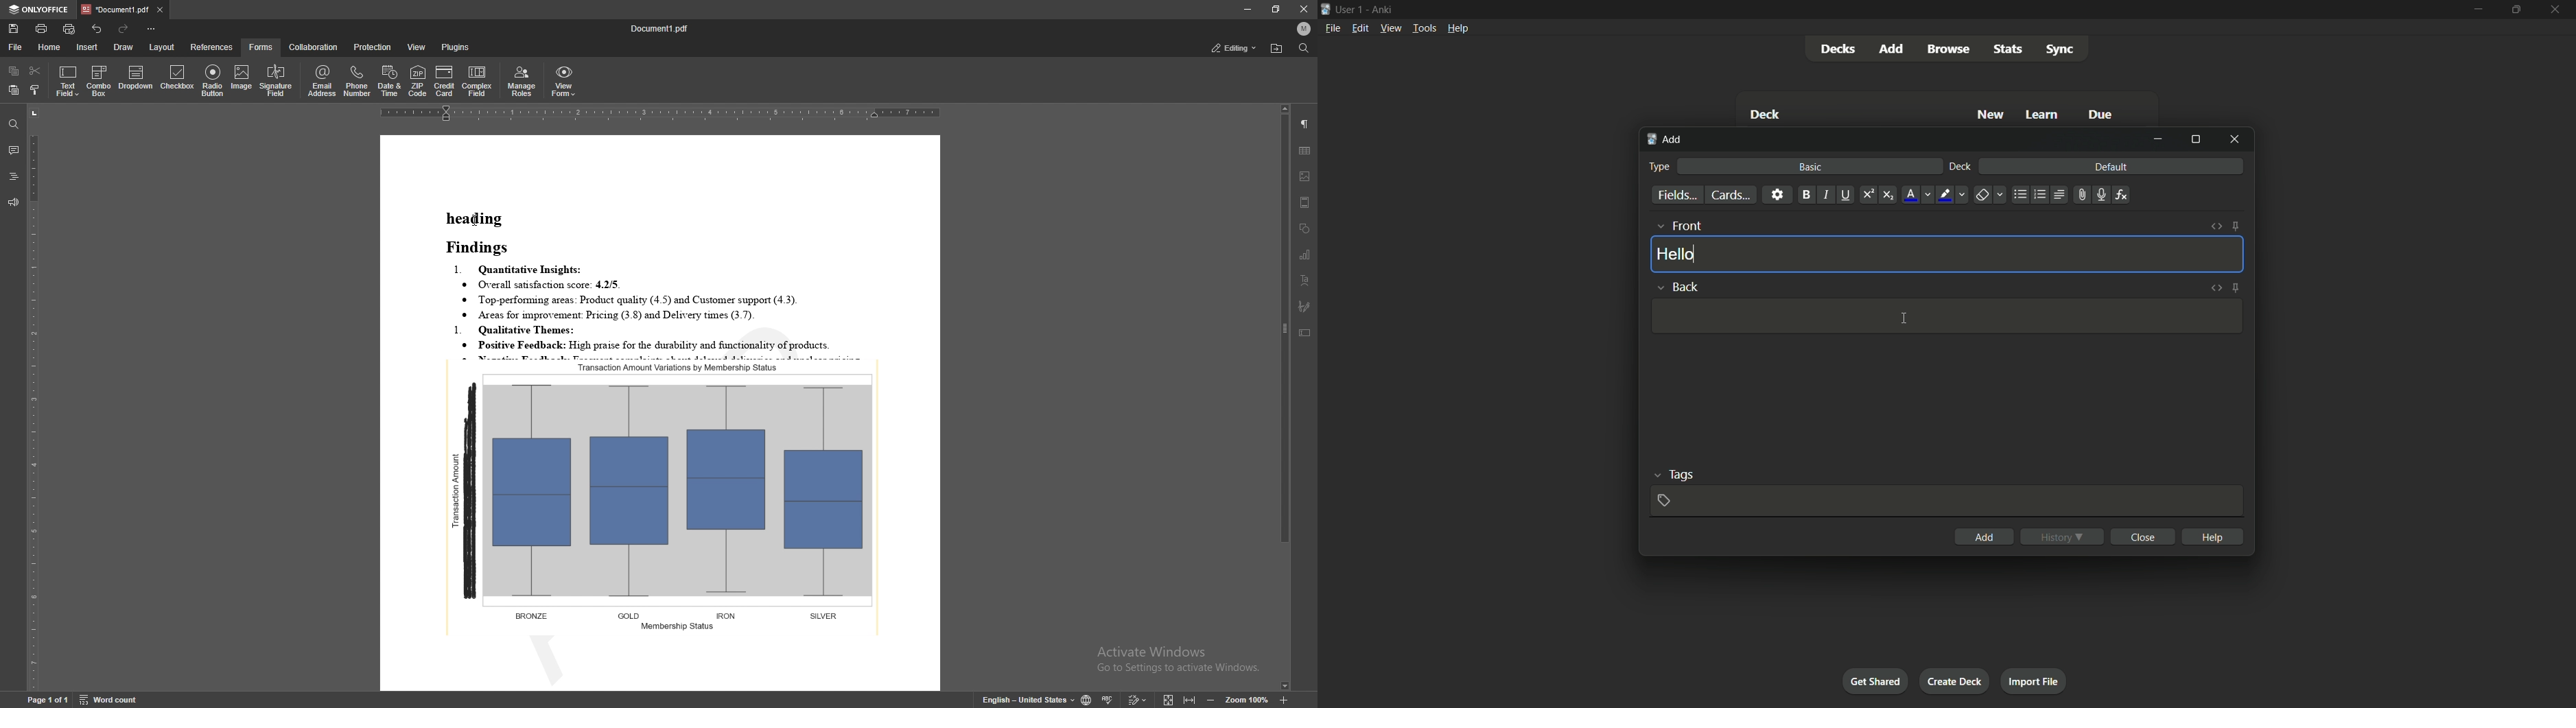 This screenshot has height=728, width=2576. Describe the element at coordinates (50, 47) in the screenshot. I see `home` at that location.